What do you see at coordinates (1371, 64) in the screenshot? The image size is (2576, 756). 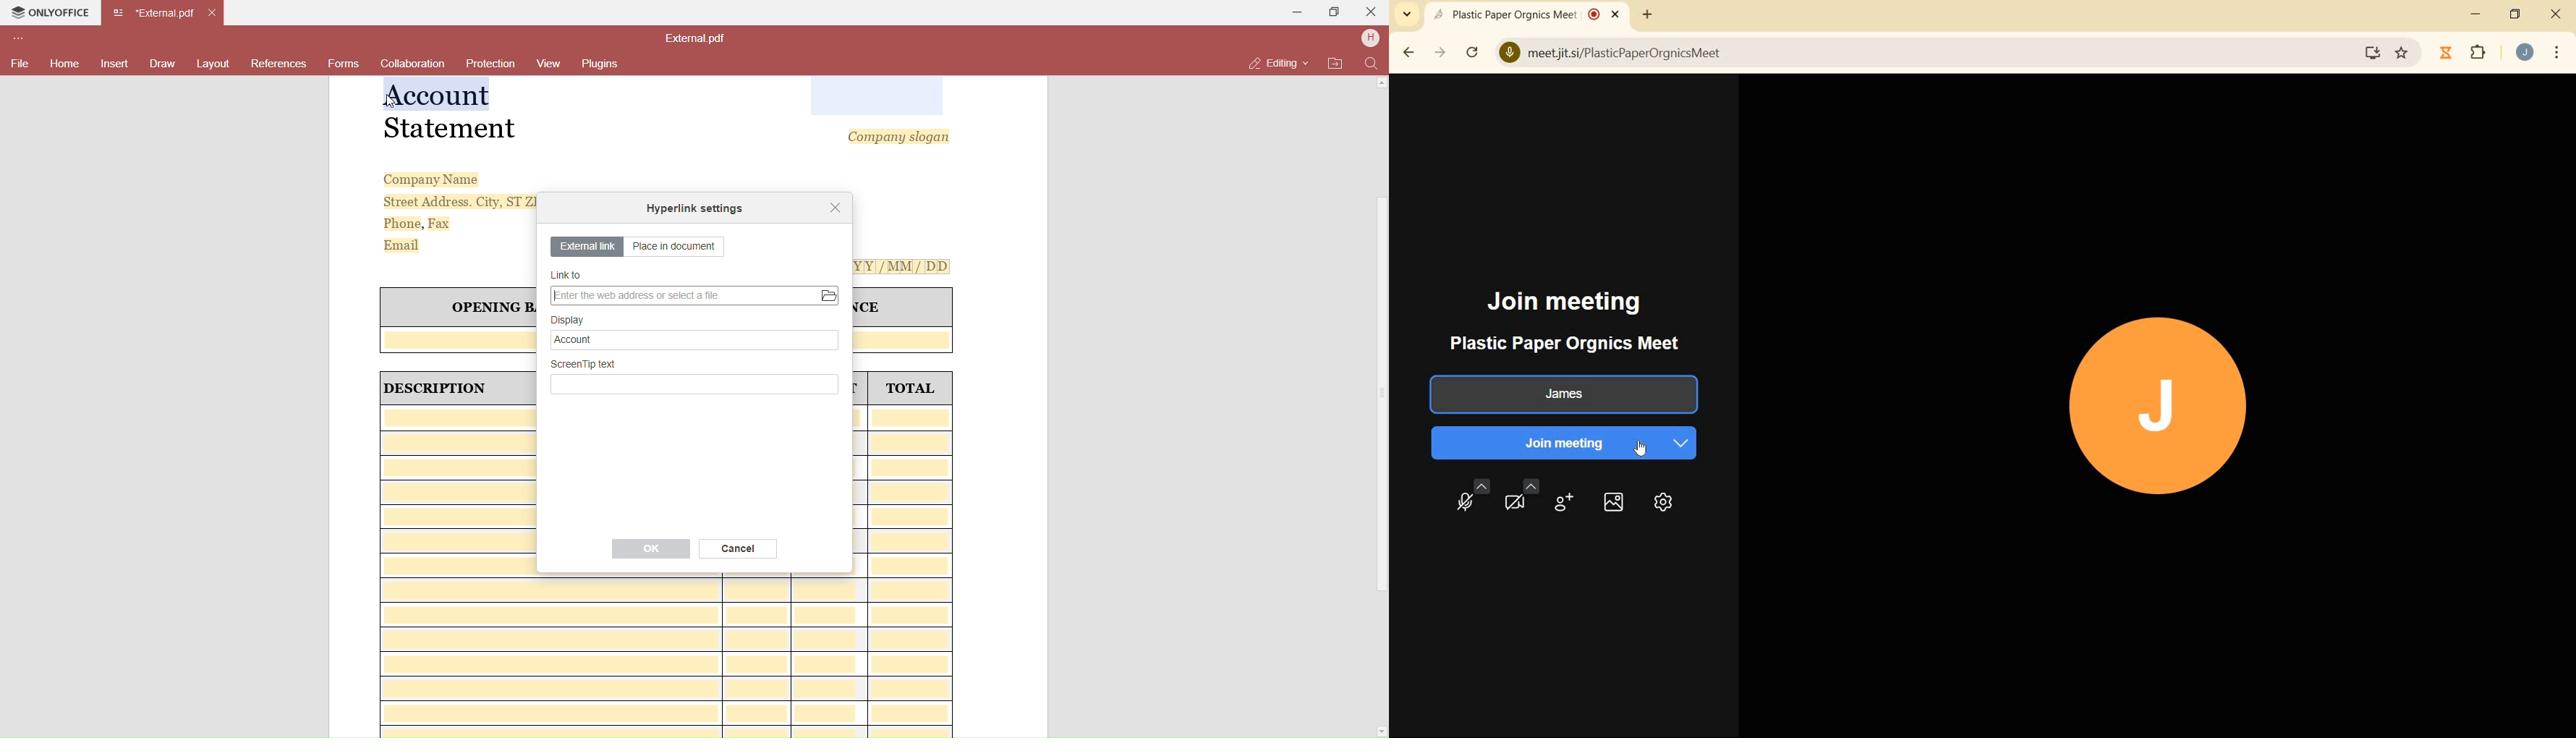 I see `Find` at bounding box center [1371, 64].